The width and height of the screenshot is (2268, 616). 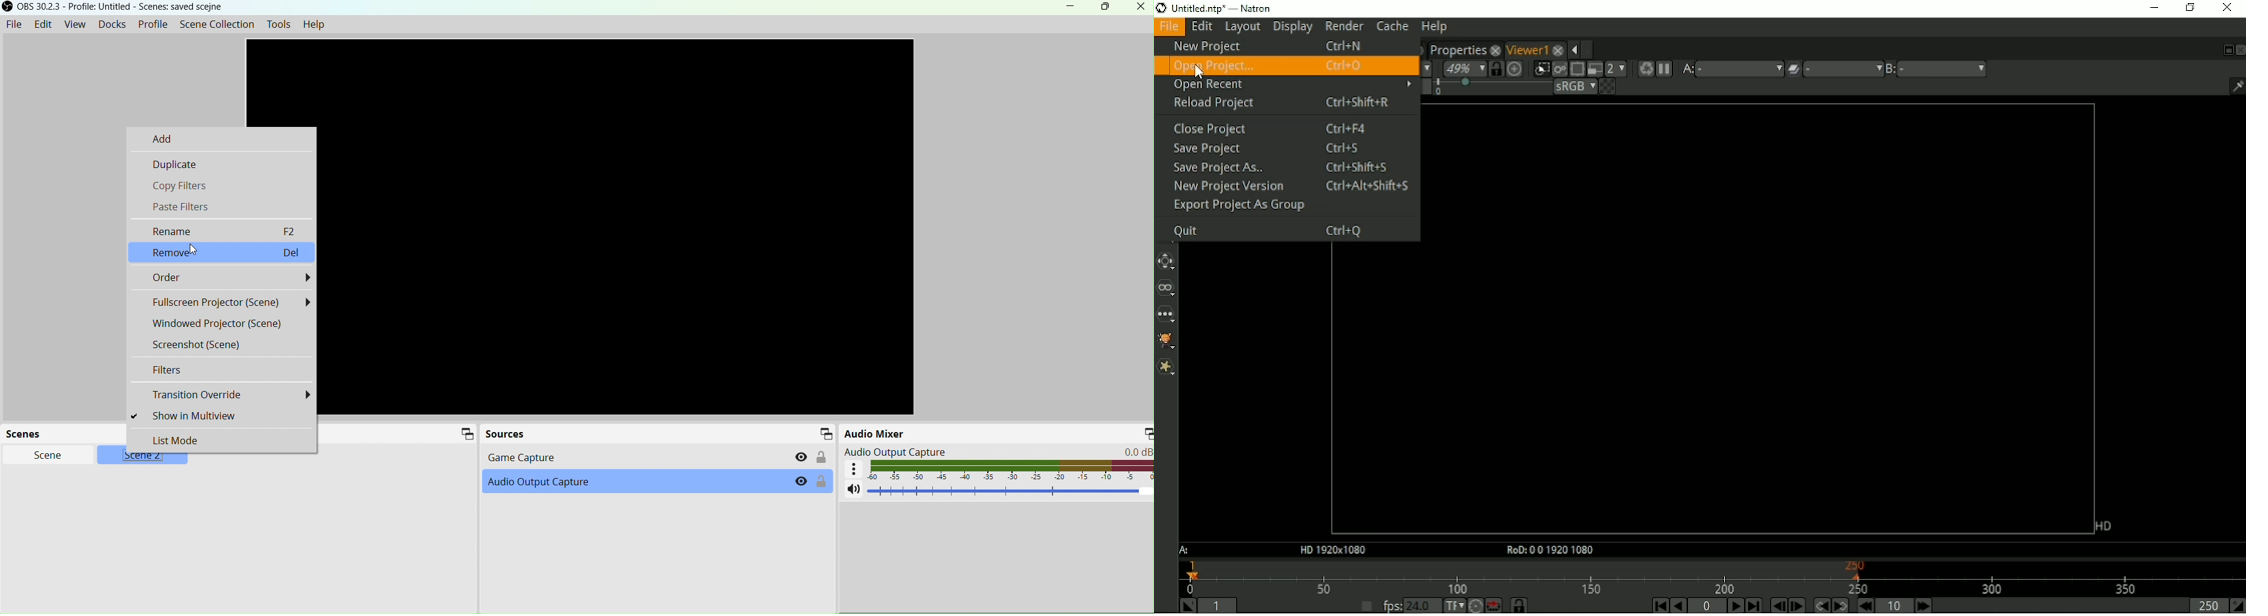 I want to click on Save Project As, so click(x=1283, y=169).